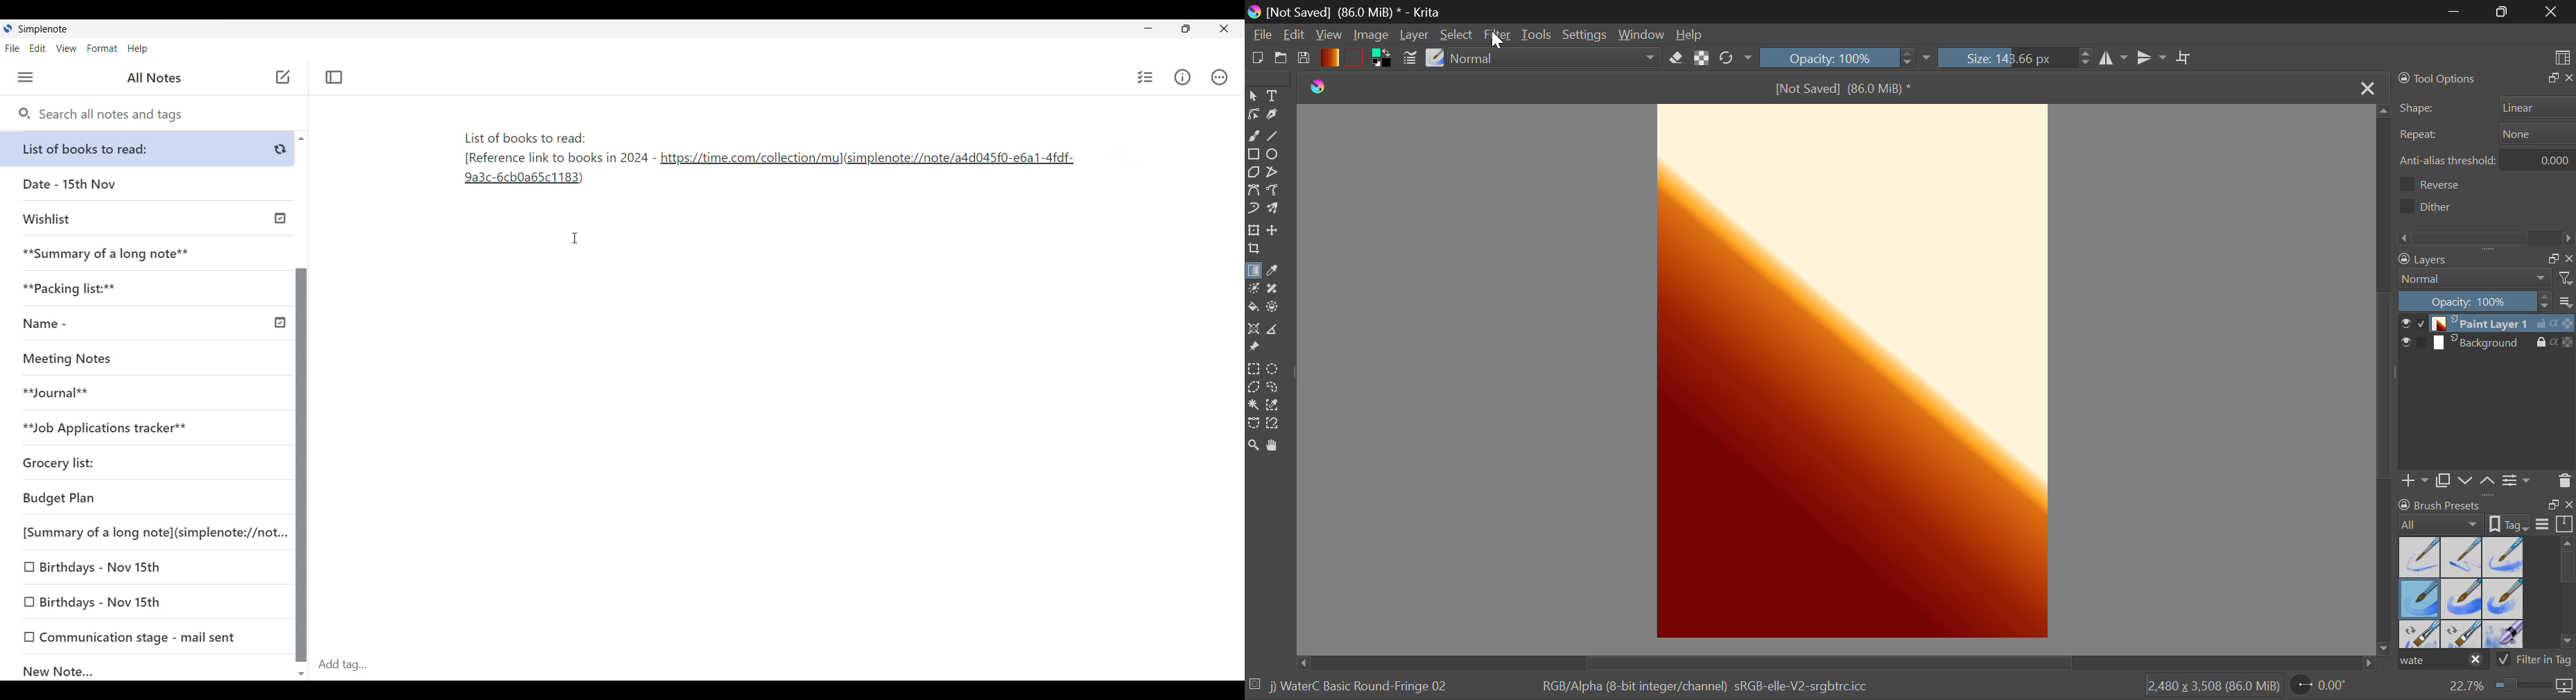 The width and height of the screenshot is (2576, 700). Describe the element at coordinates (2487, 237) in the screenshot. I see `horizontal scrollbar` at that location.